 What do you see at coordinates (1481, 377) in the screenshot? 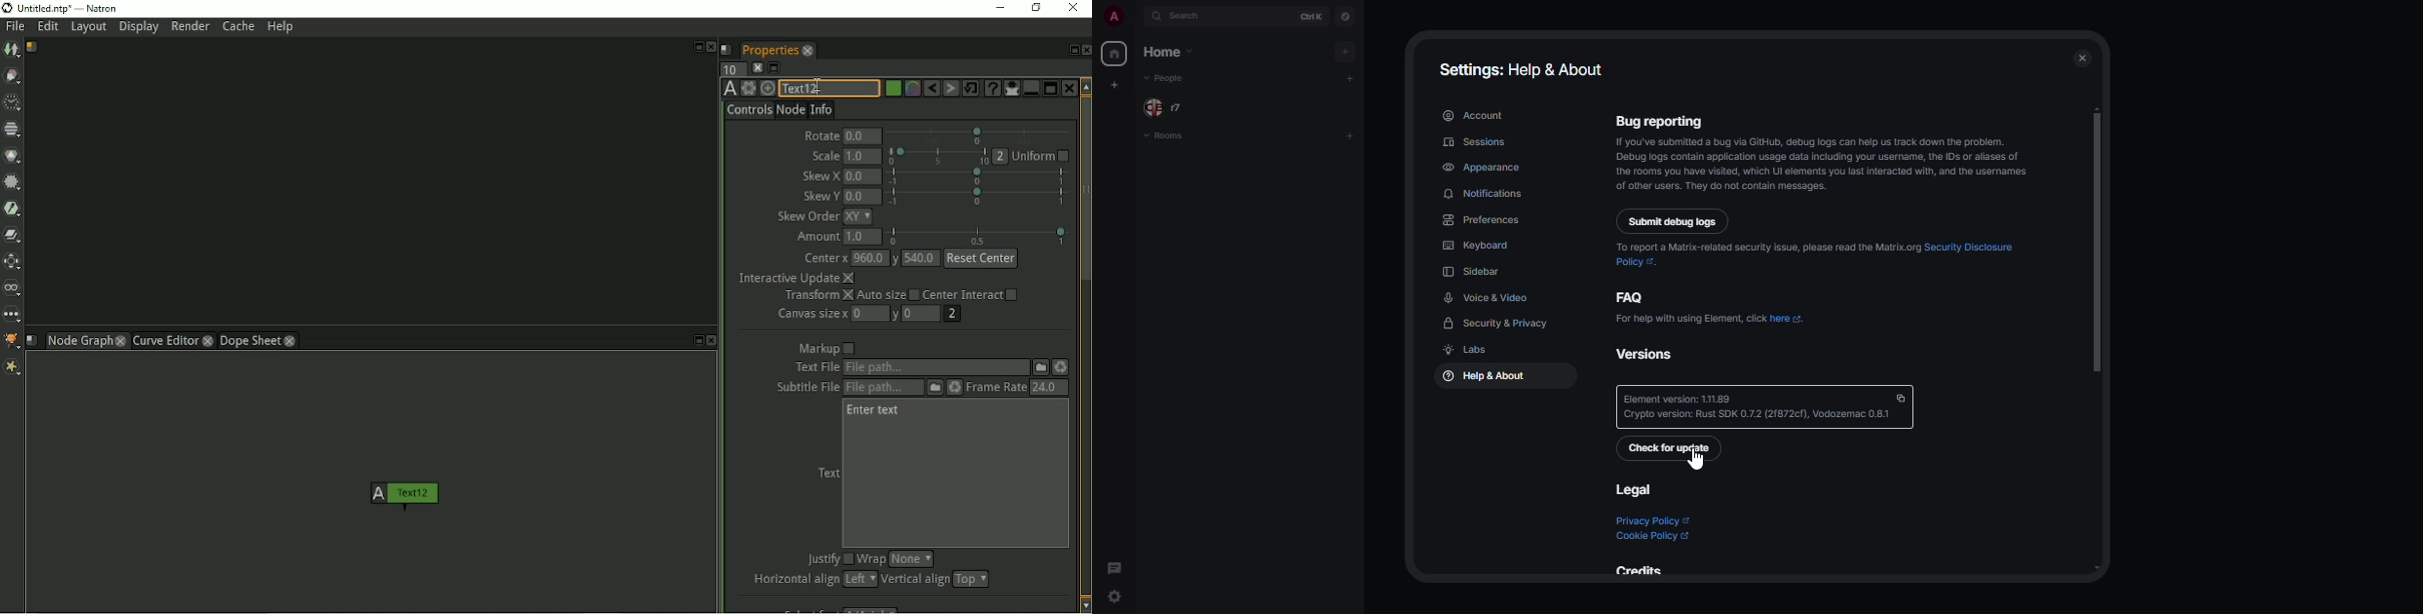
I see `help & about` at bounding box center [1481, 377].